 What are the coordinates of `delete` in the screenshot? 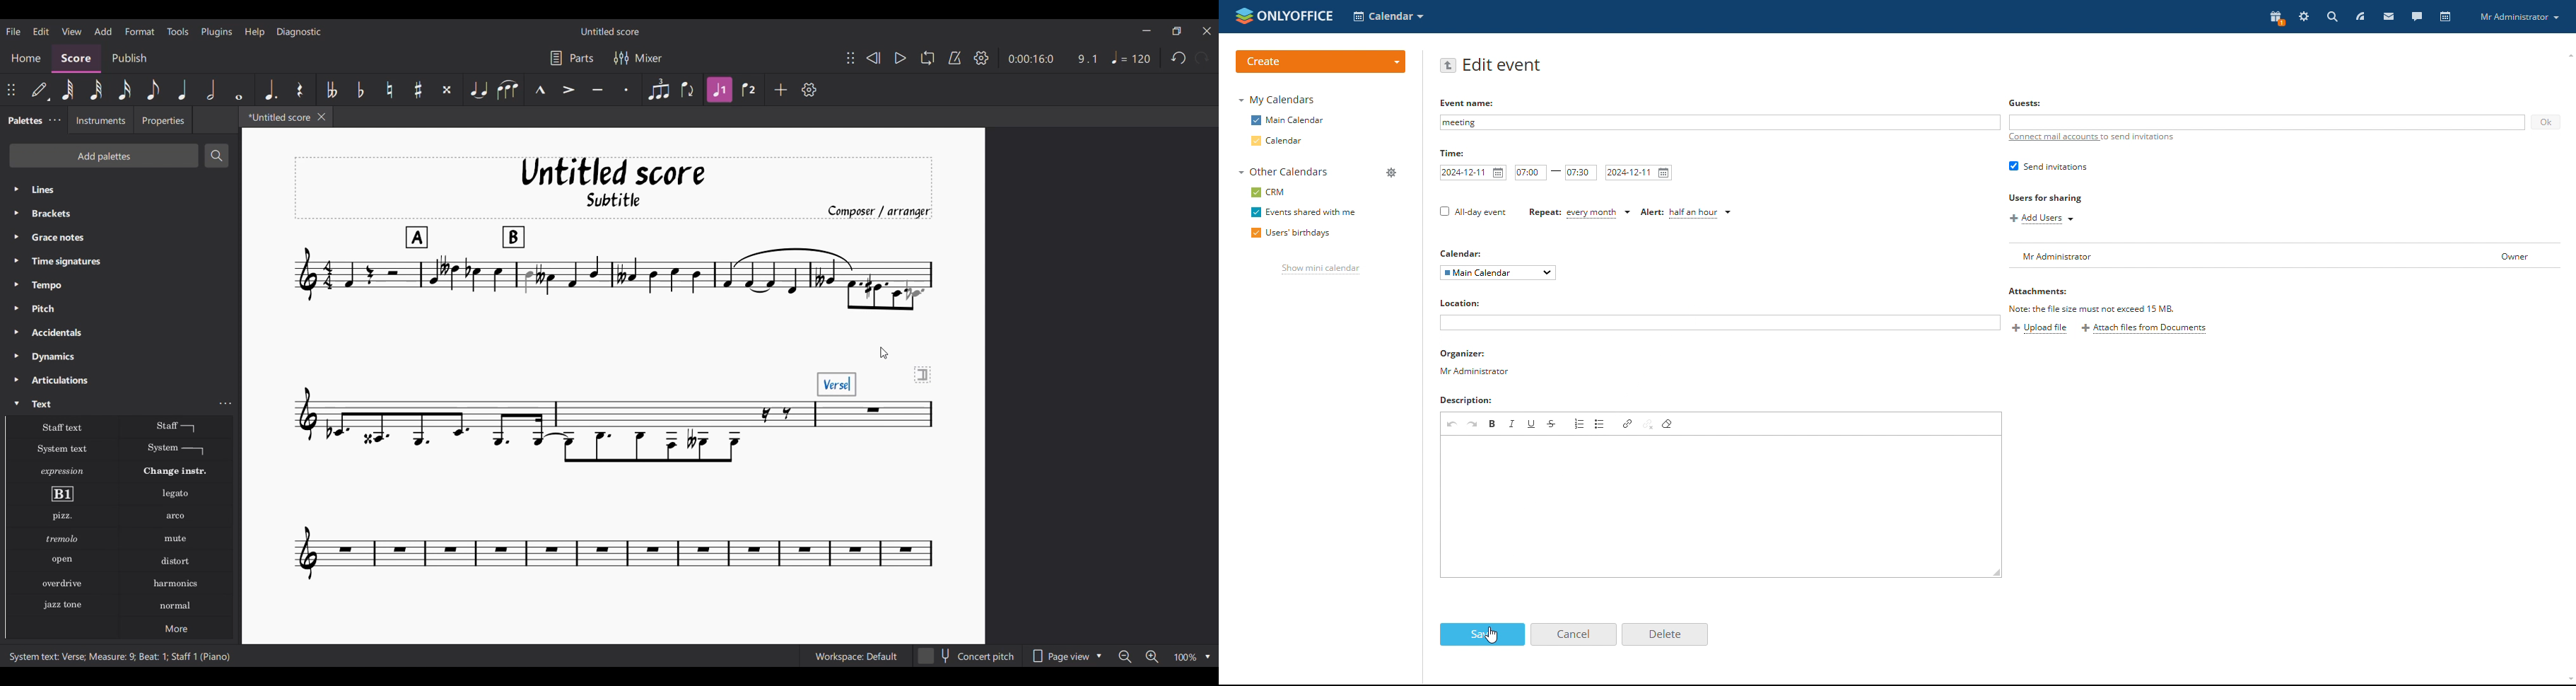 It's located at (1665, 634).